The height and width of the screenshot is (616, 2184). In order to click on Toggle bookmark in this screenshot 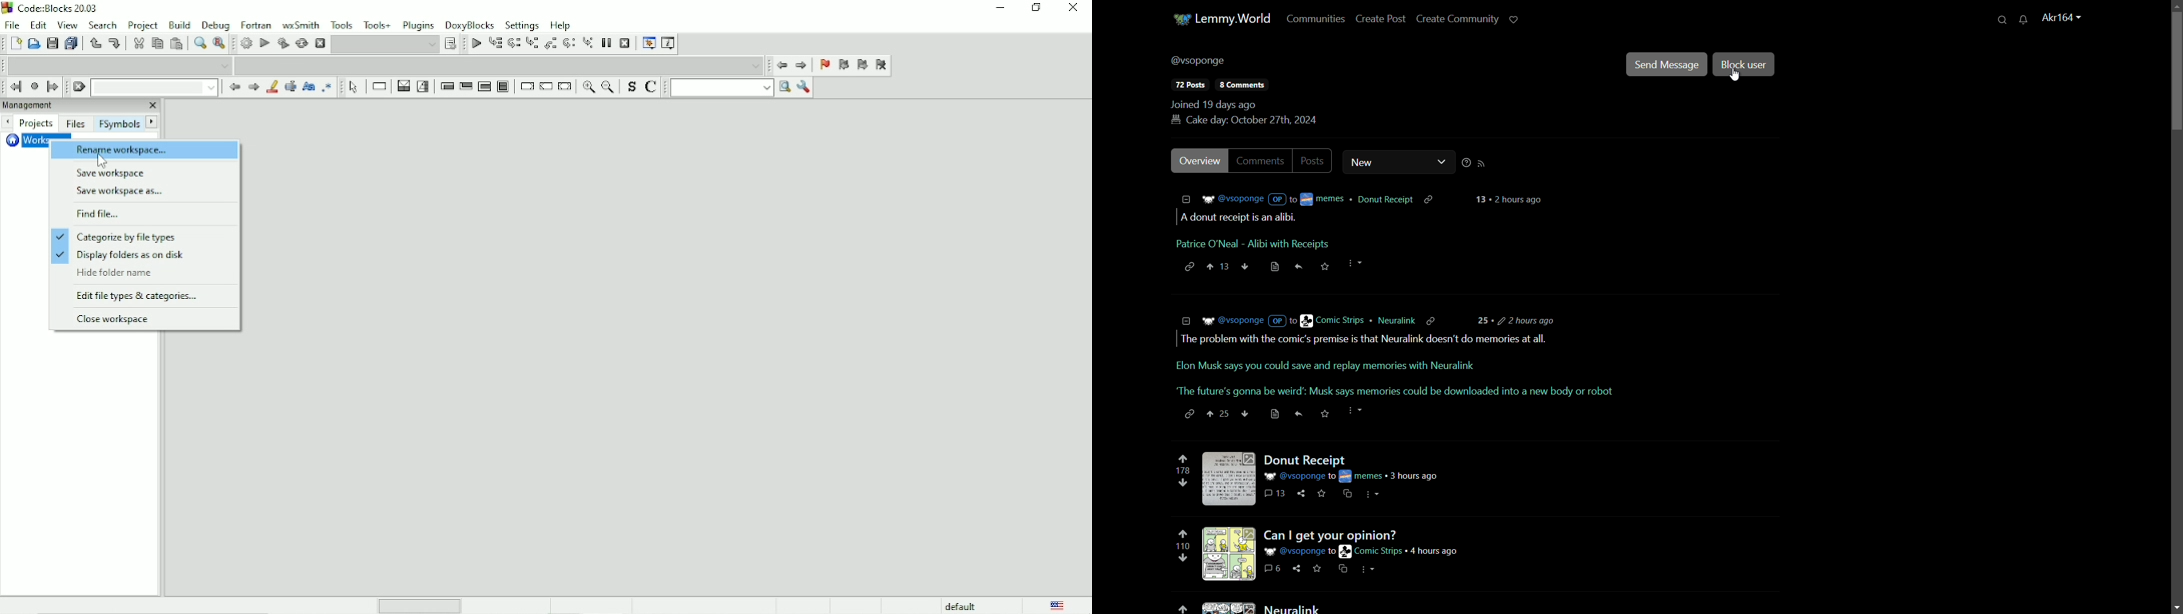, I will do `click(823, 66)`.